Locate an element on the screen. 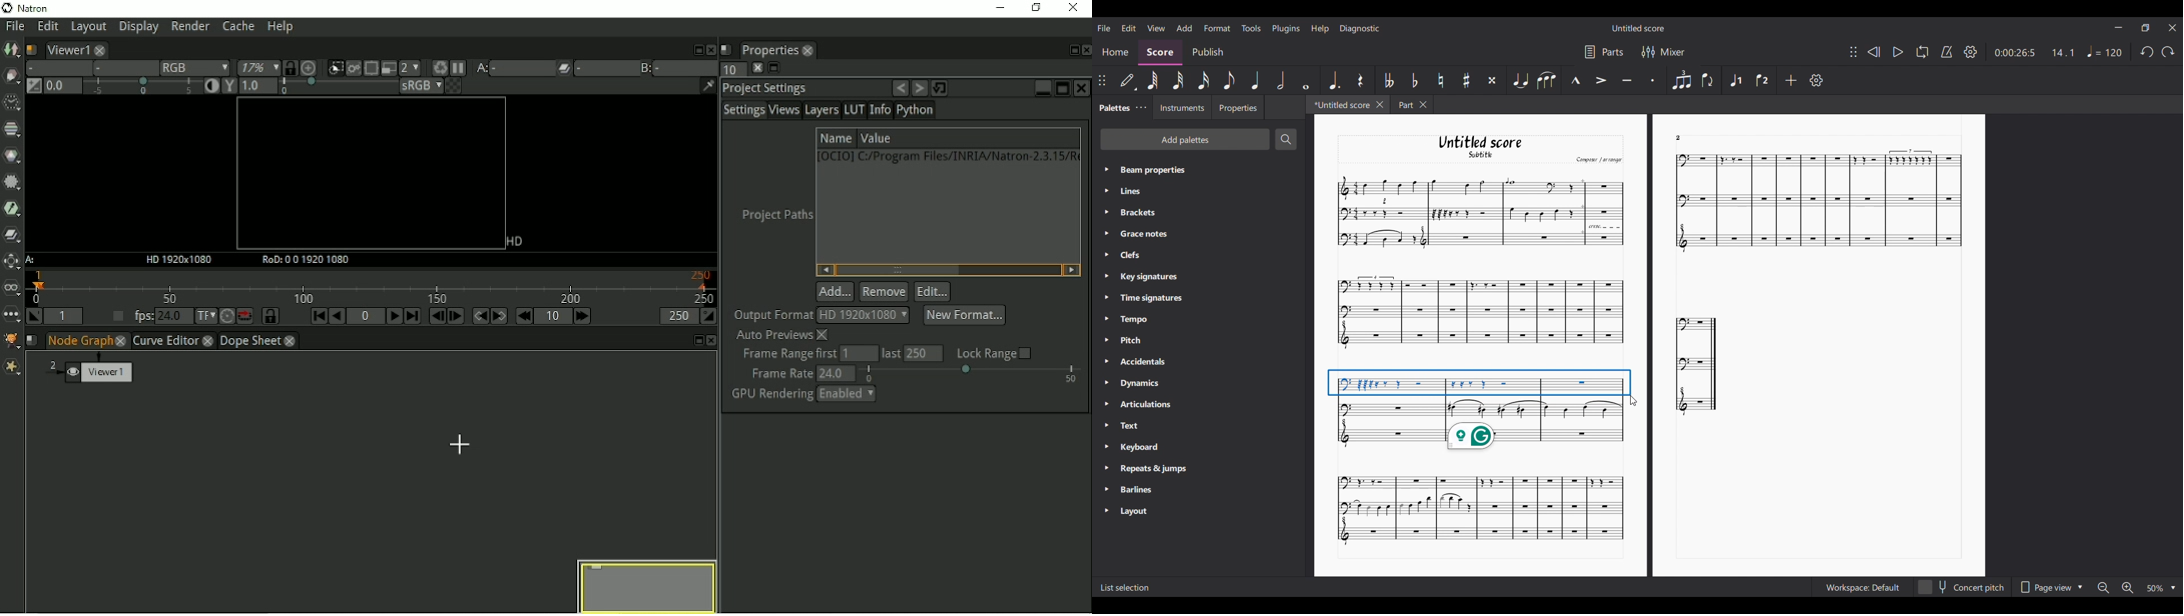 The image size is (2184, 616). Gain is located at coordinates (118, 88).